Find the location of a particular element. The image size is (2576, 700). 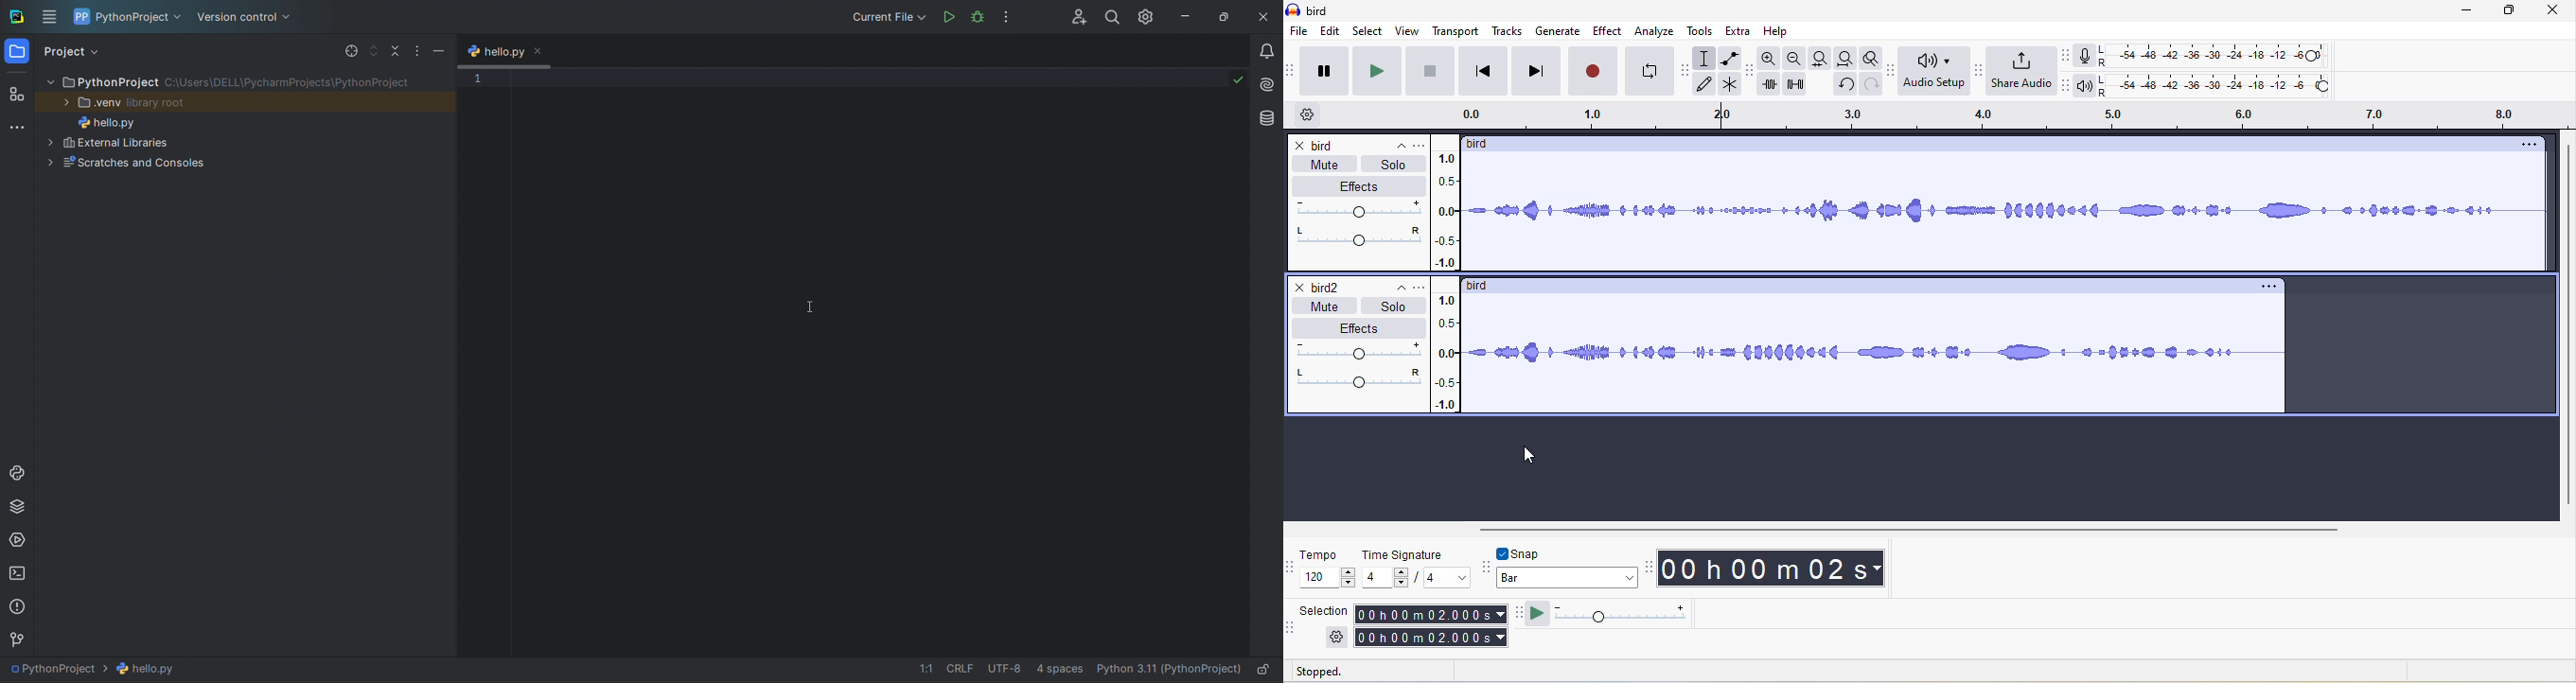

open menu is located at coordinates (1419, 144).